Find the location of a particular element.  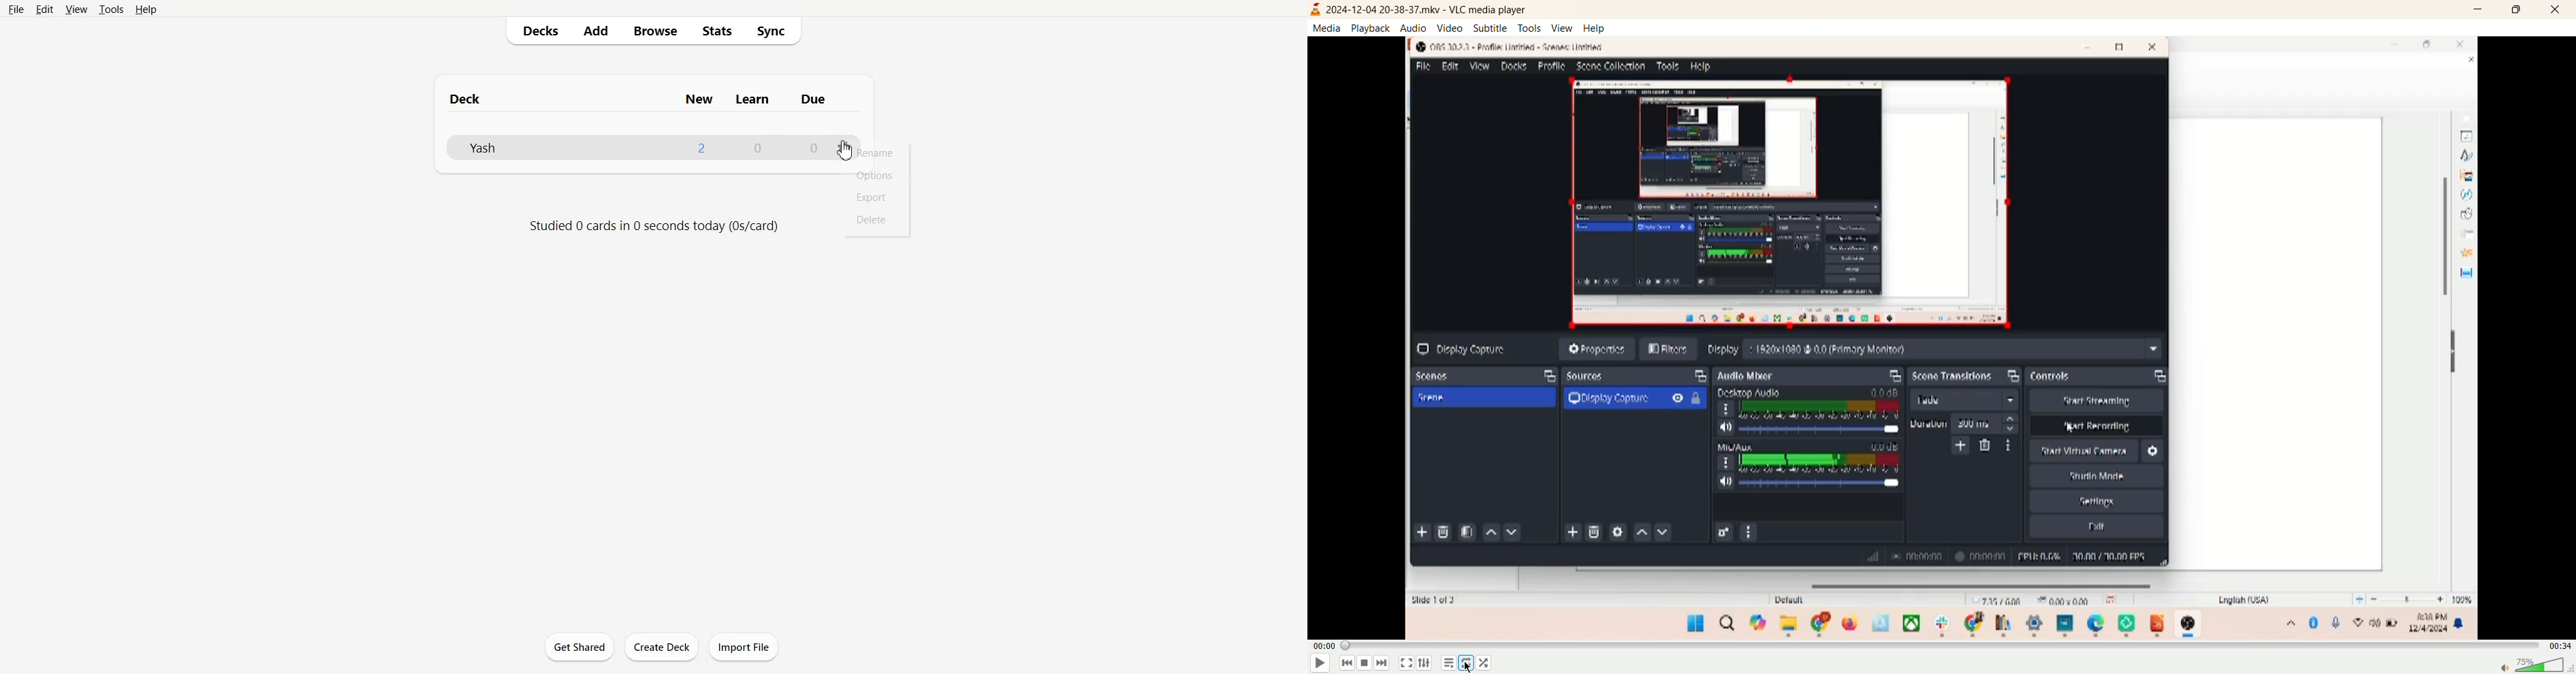

Stats is located at coordinates (718, 31).